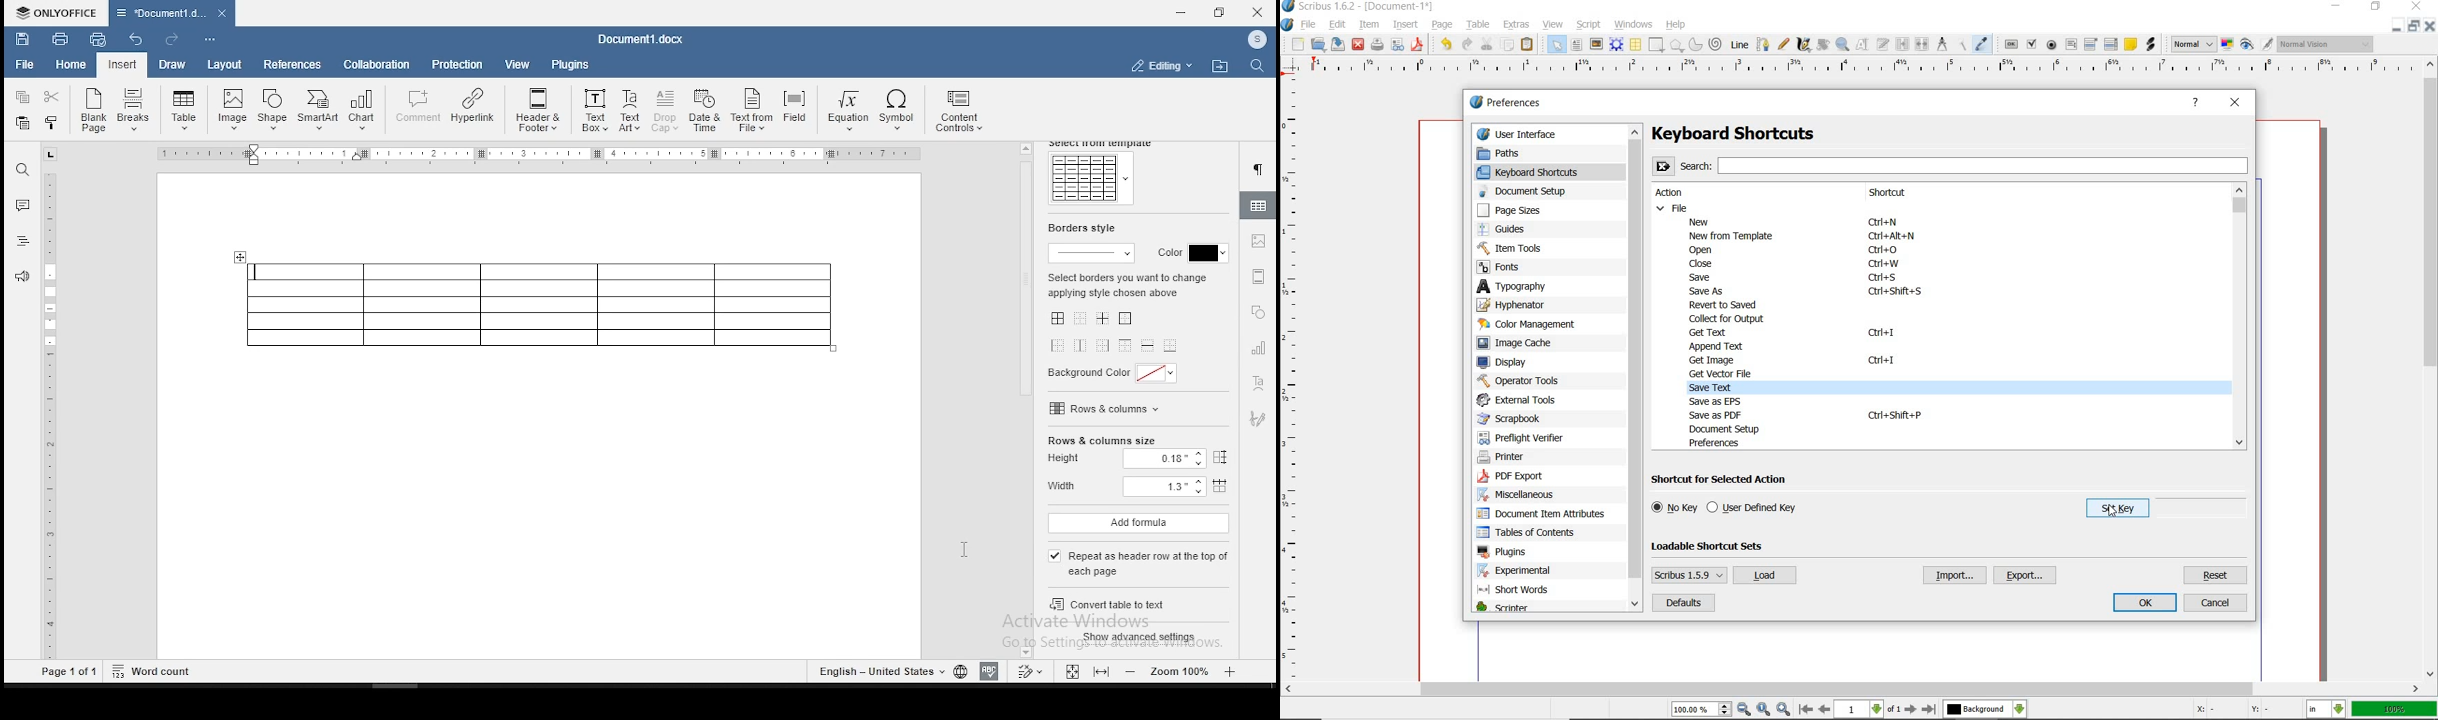  Describe the element at coordinates (416, 106) in the screenshot. I see `comment` at that location.